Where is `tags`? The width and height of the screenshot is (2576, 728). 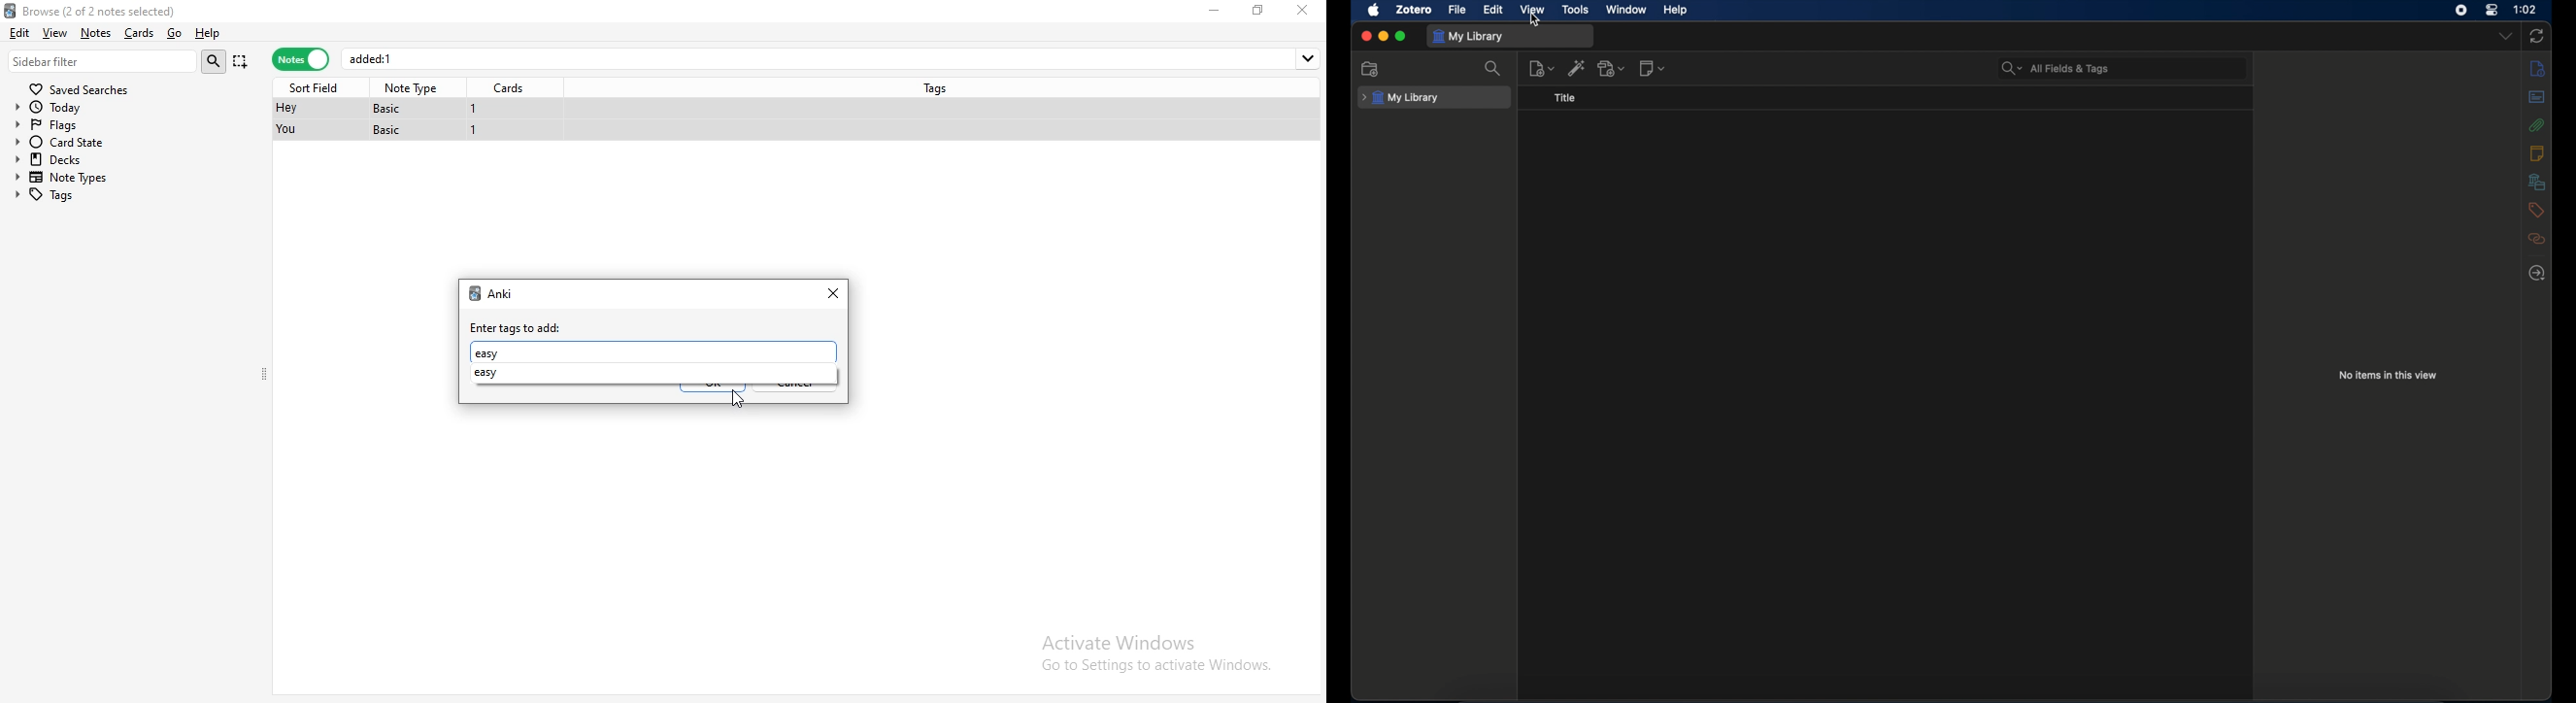
tags is located at coordinates (63, 194).